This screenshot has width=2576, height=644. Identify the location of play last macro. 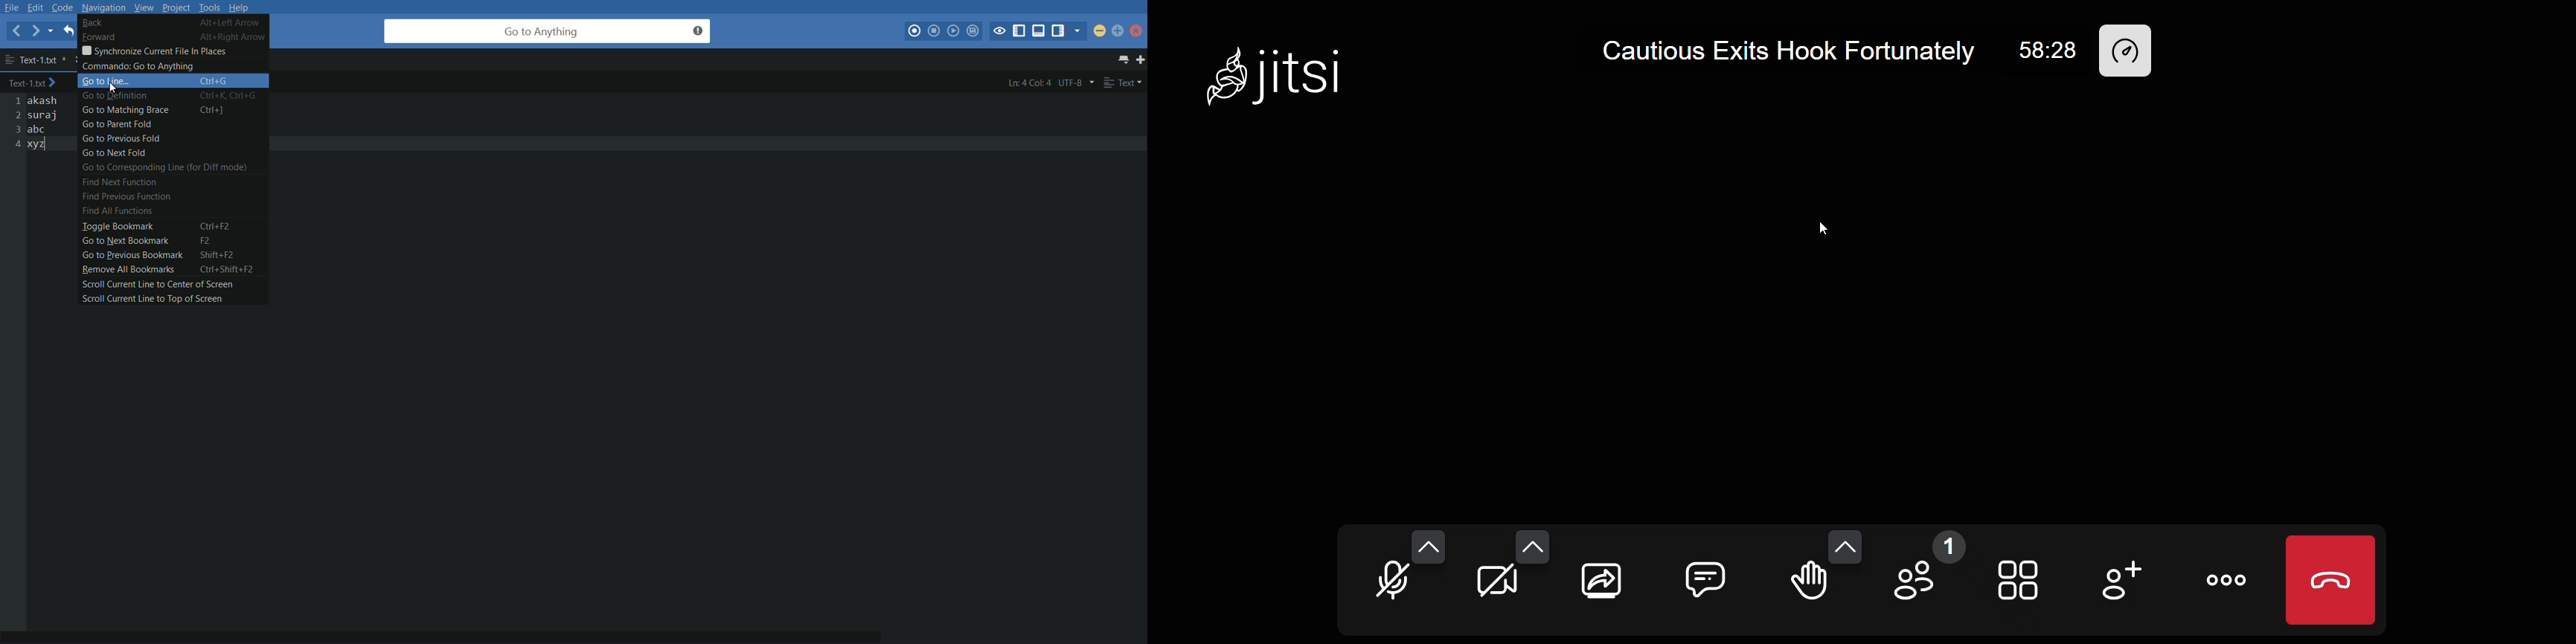
(953, 31).